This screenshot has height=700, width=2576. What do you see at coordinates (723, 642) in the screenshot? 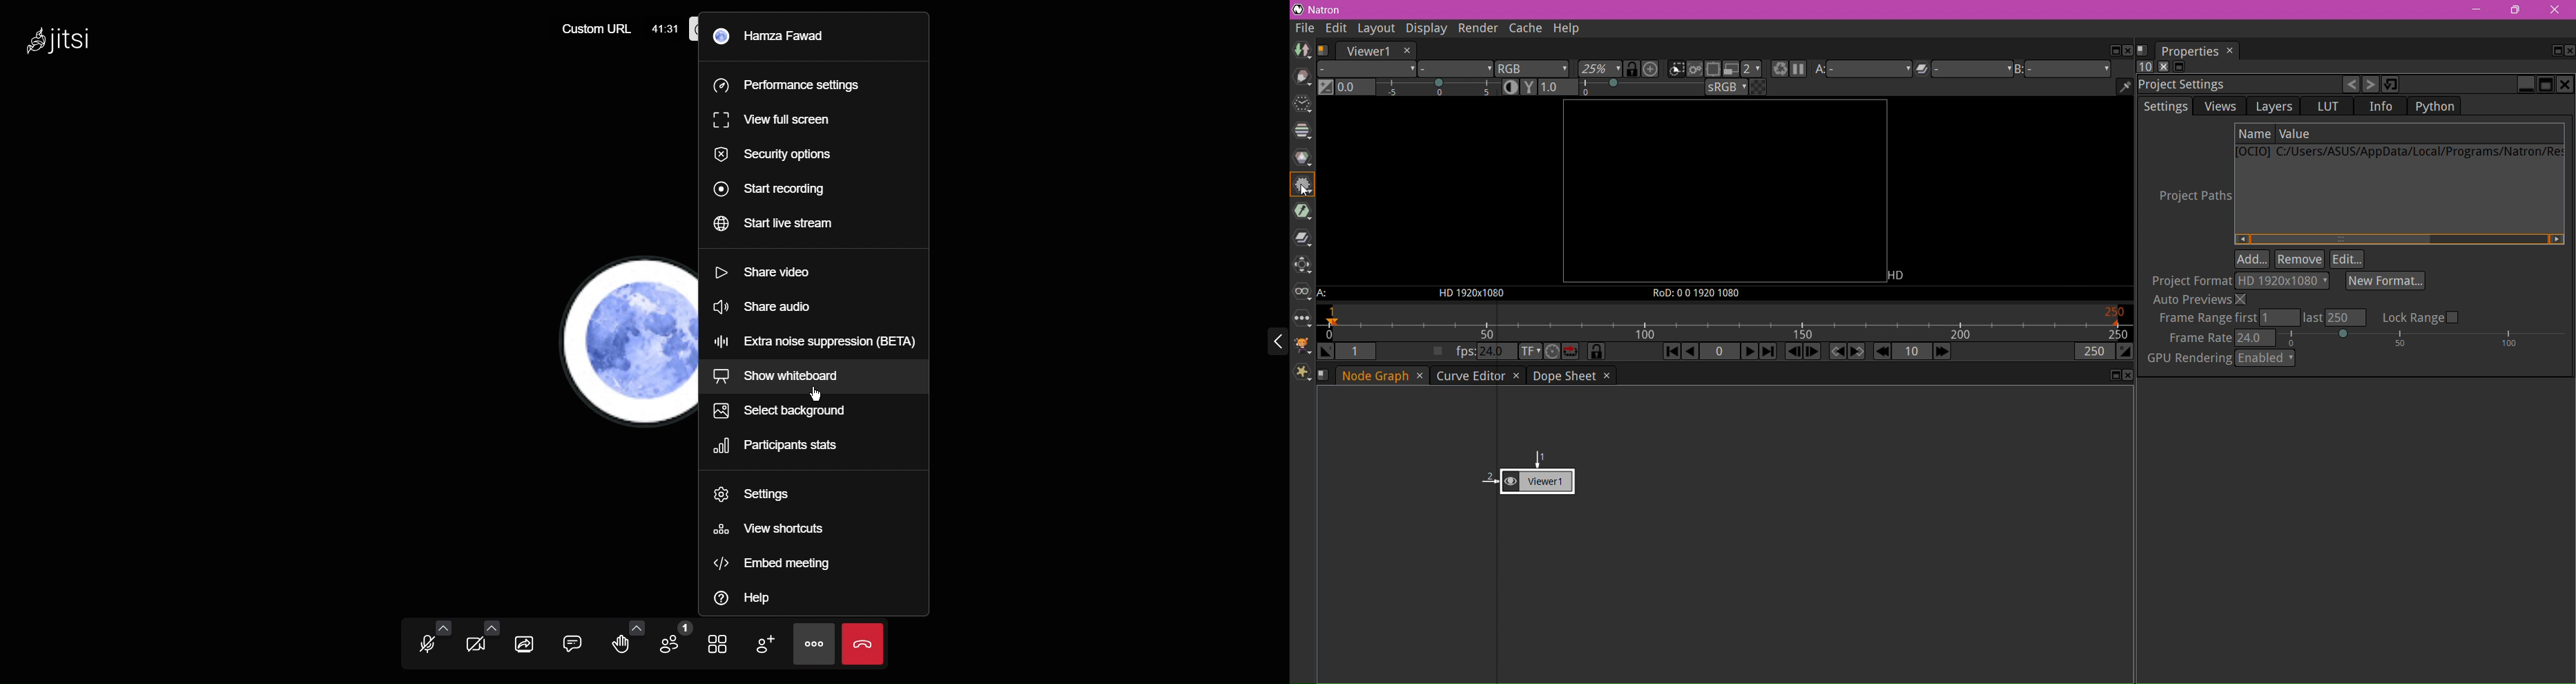
I see `Tile View` at bounding box center [723, 642].